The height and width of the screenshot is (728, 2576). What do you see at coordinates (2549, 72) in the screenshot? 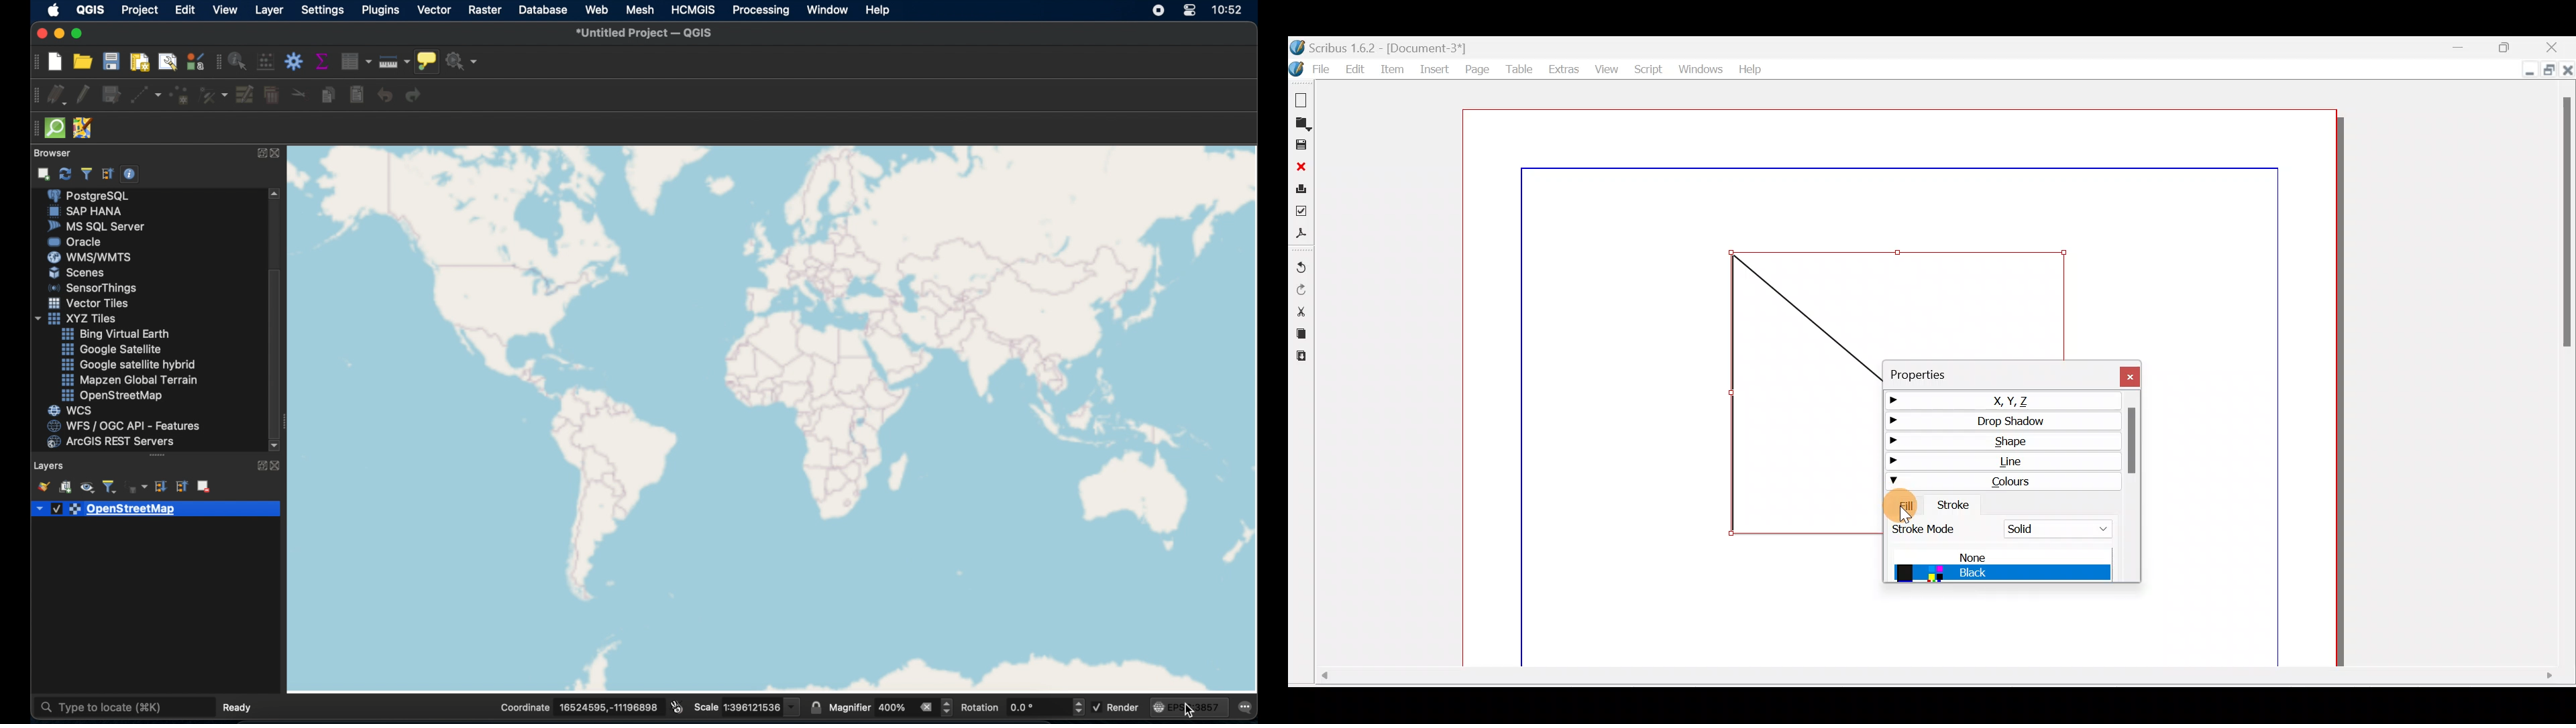
I see `Maximise` at bounding box center [2549, 72].